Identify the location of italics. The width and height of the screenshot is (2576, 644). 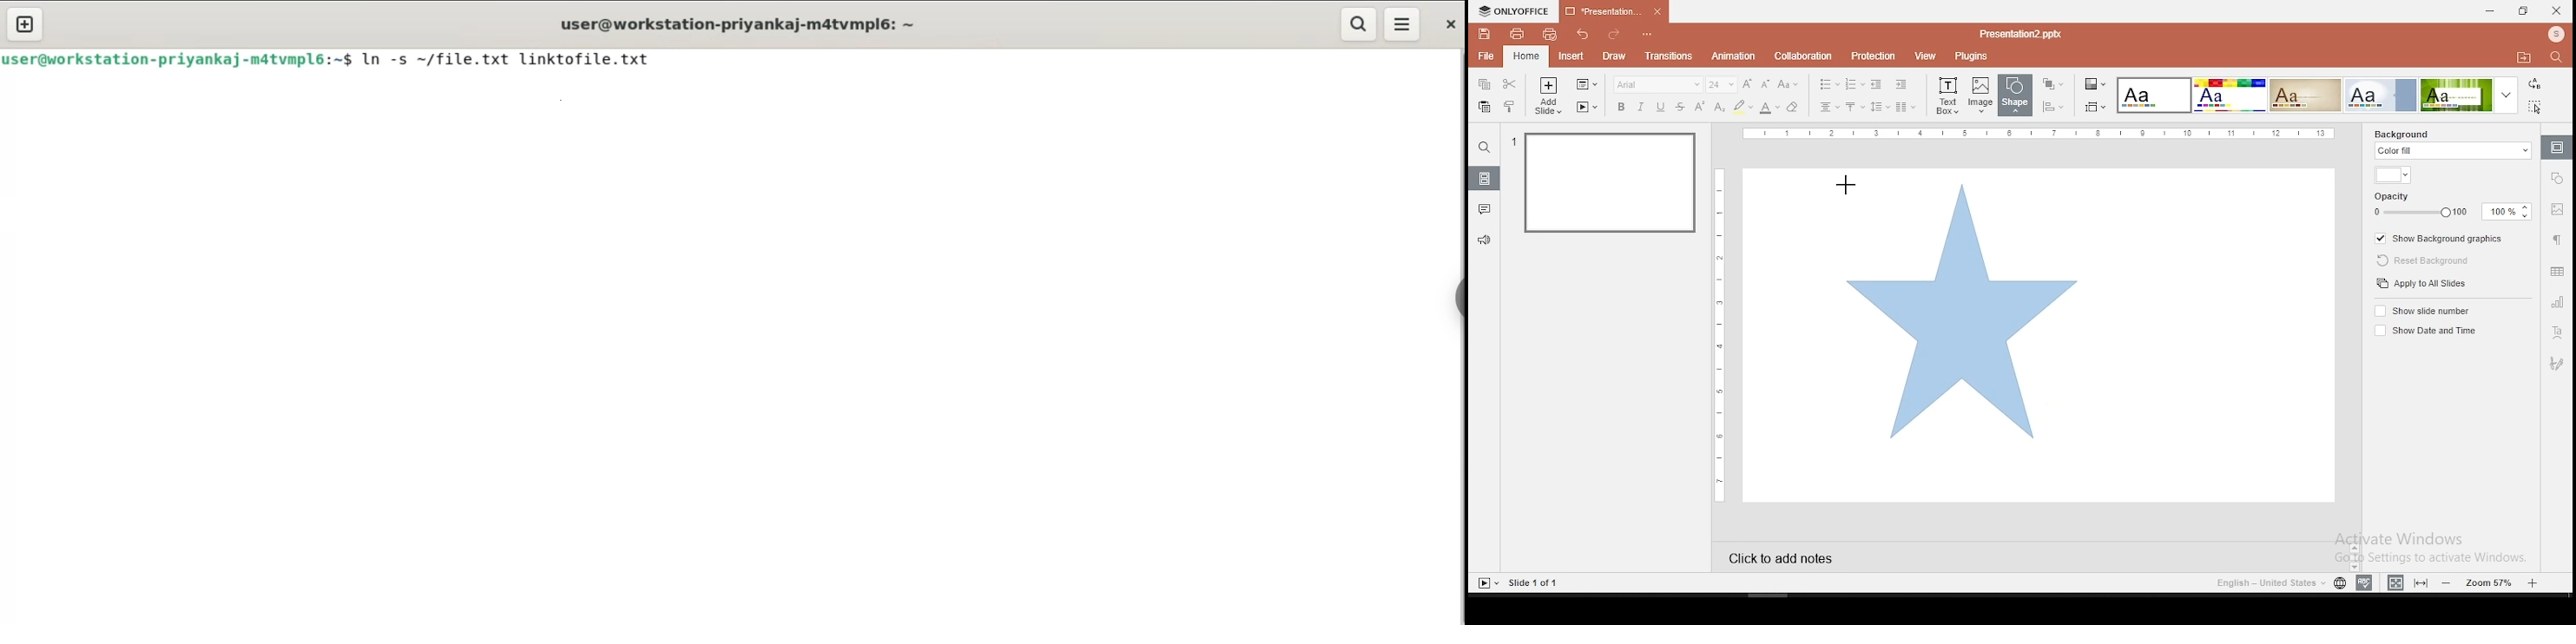
(1640, 107).